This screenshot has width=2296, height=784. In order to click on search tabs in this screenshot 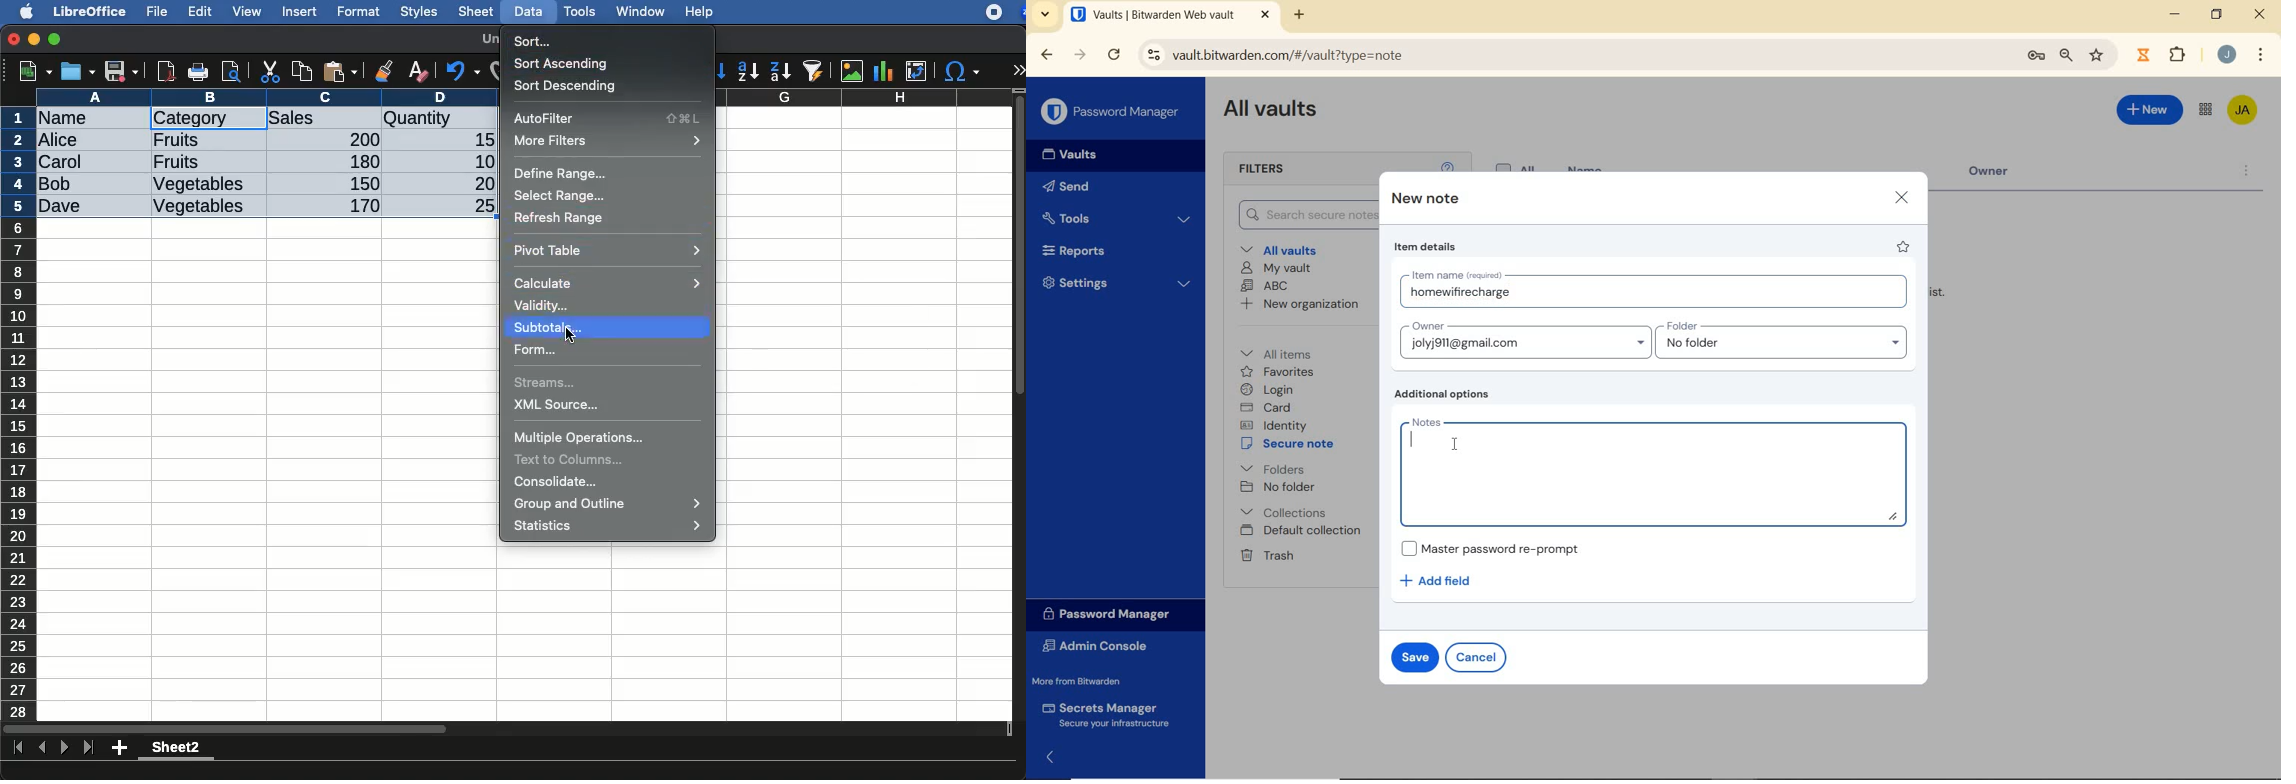, I will do `click(1047, 16)`.